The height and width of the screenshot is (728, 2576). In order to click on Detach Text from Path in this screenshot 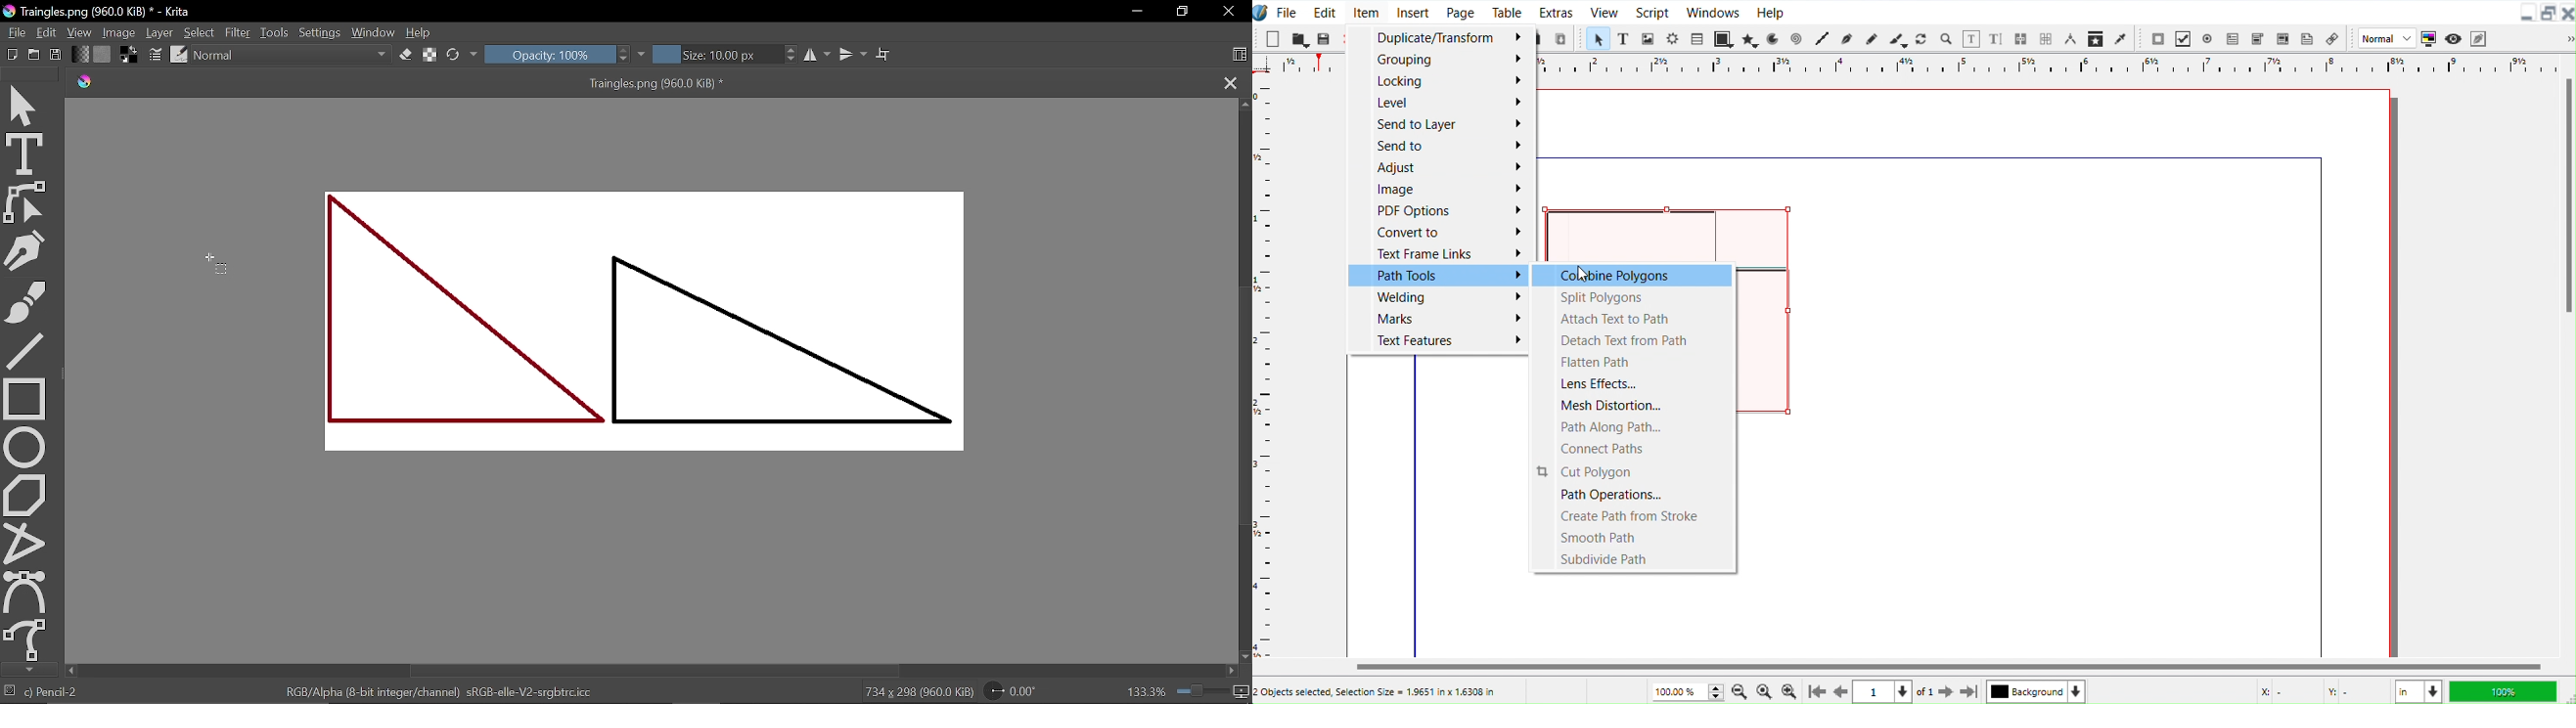, I will do `click(1631, 338)`.